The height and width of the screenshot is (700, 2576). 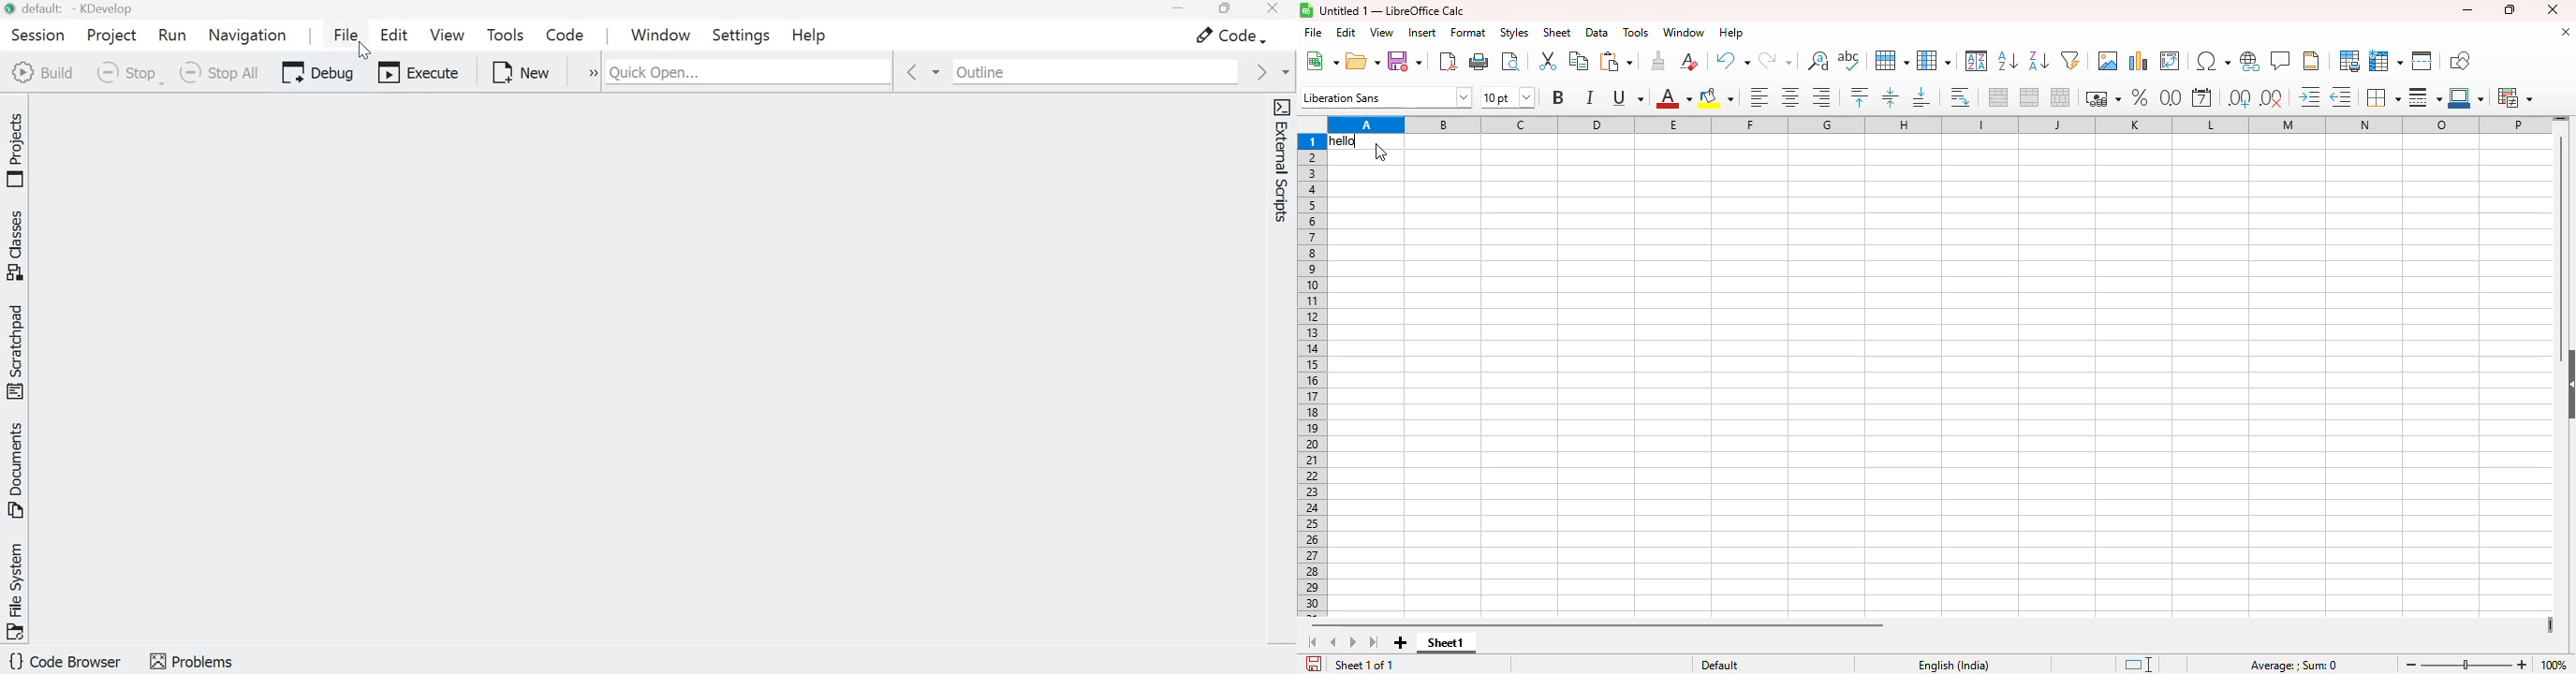 What do you see at coordinates (1401, 642) in the screenshot?
I see `add new sheet` at bounding box center [1401, 642].